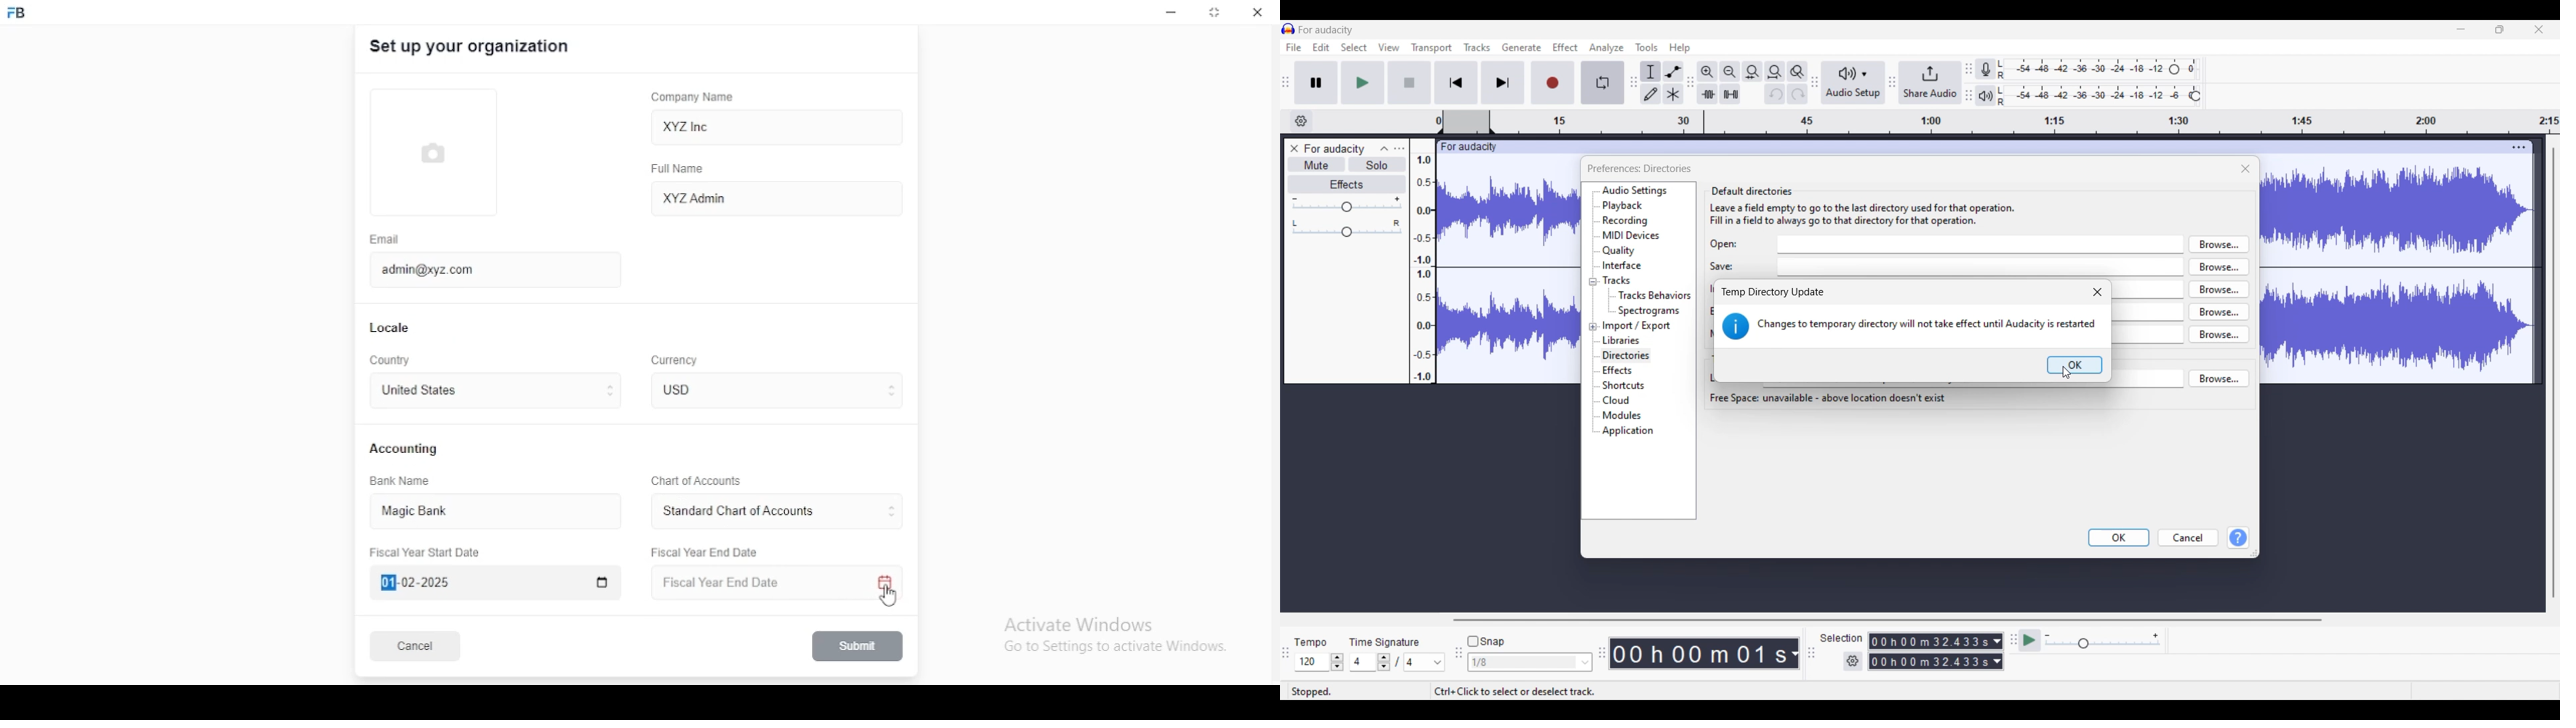 The height and width of the screenshot is (728, 2576). What do you see at coordinates (1607, 48) in the screenshot?
I see `Analyze menu` at bounding box center [1607, 48].